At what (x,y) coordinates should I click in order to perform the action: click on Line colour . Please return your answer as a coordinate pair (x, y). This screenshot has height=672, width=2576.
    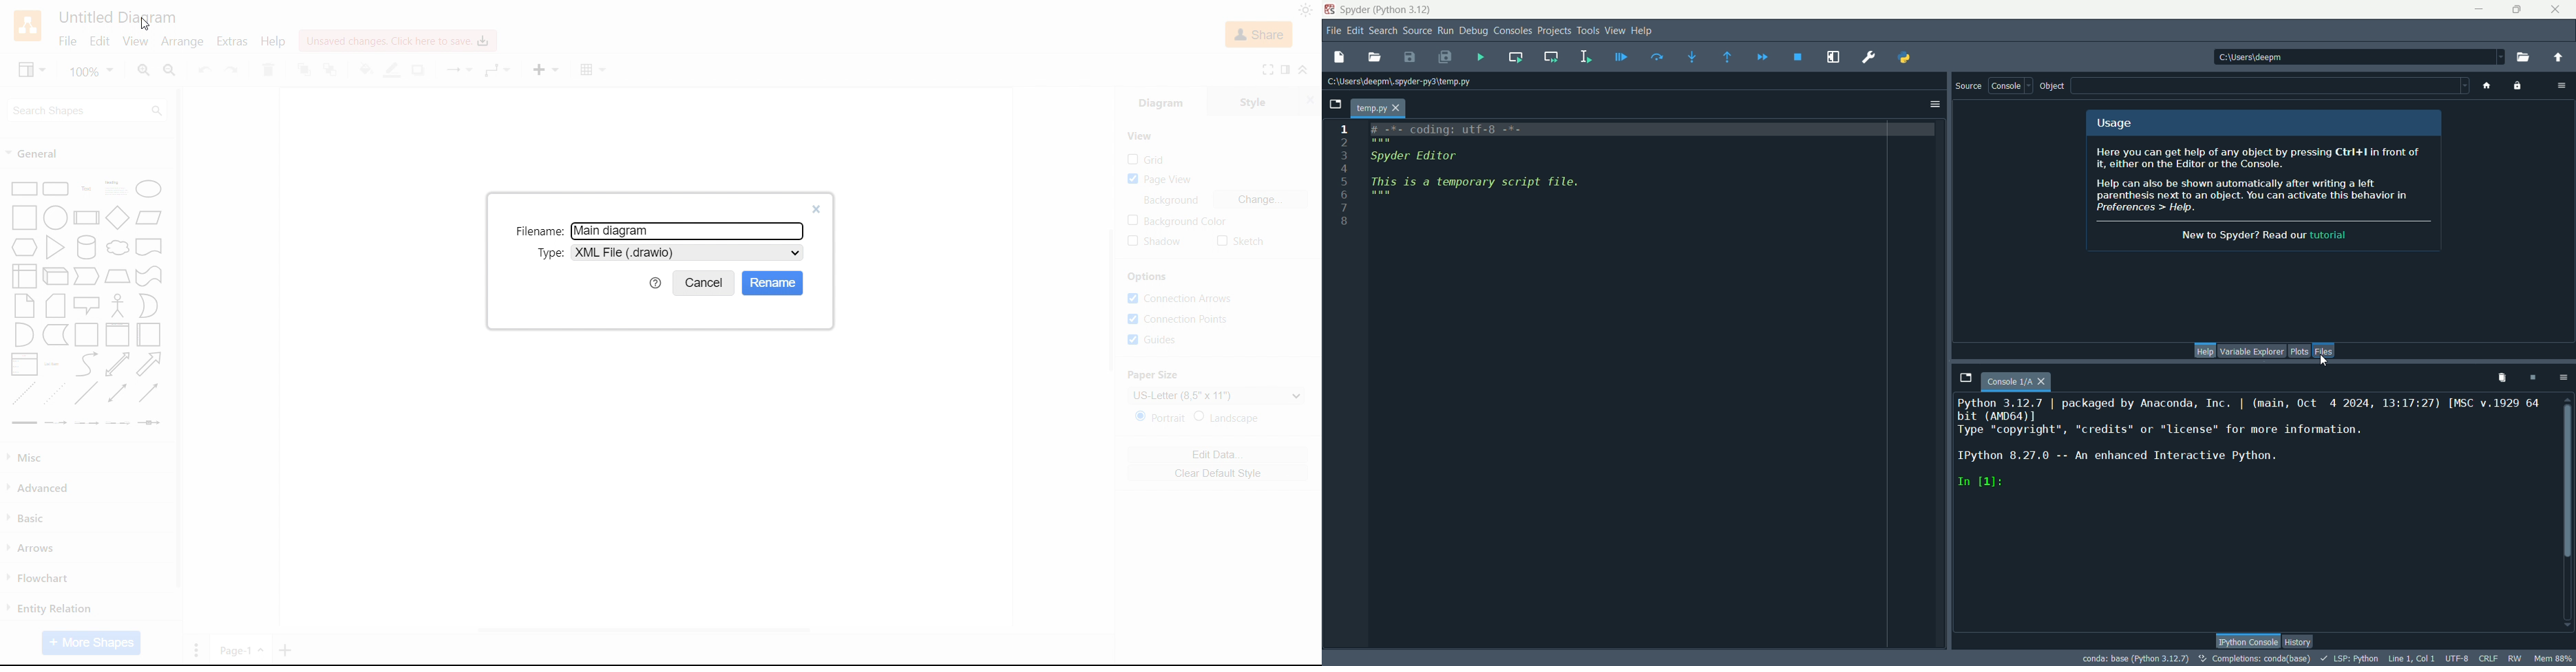
    Looking at the image, I should click on (393, 71).